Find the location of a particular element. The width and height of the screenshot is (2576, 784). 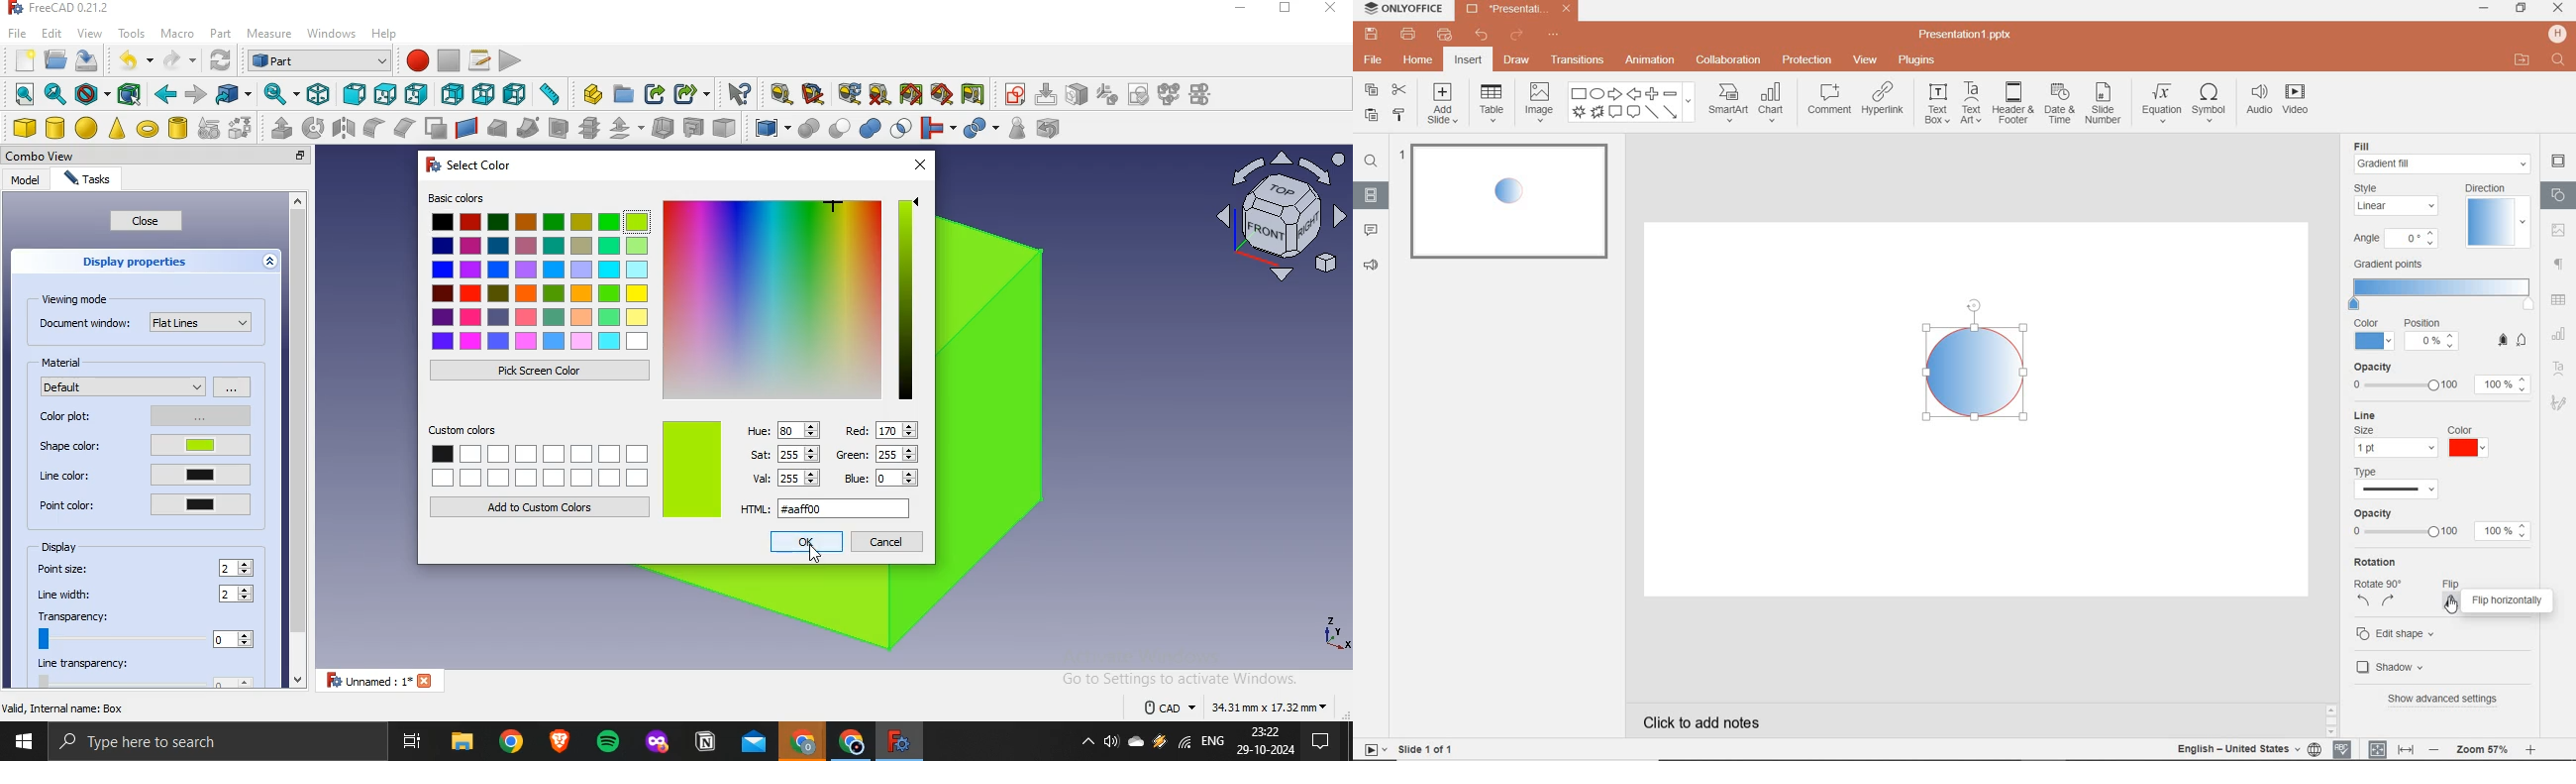

mozilla firefox is located at coordinates (658, 744).